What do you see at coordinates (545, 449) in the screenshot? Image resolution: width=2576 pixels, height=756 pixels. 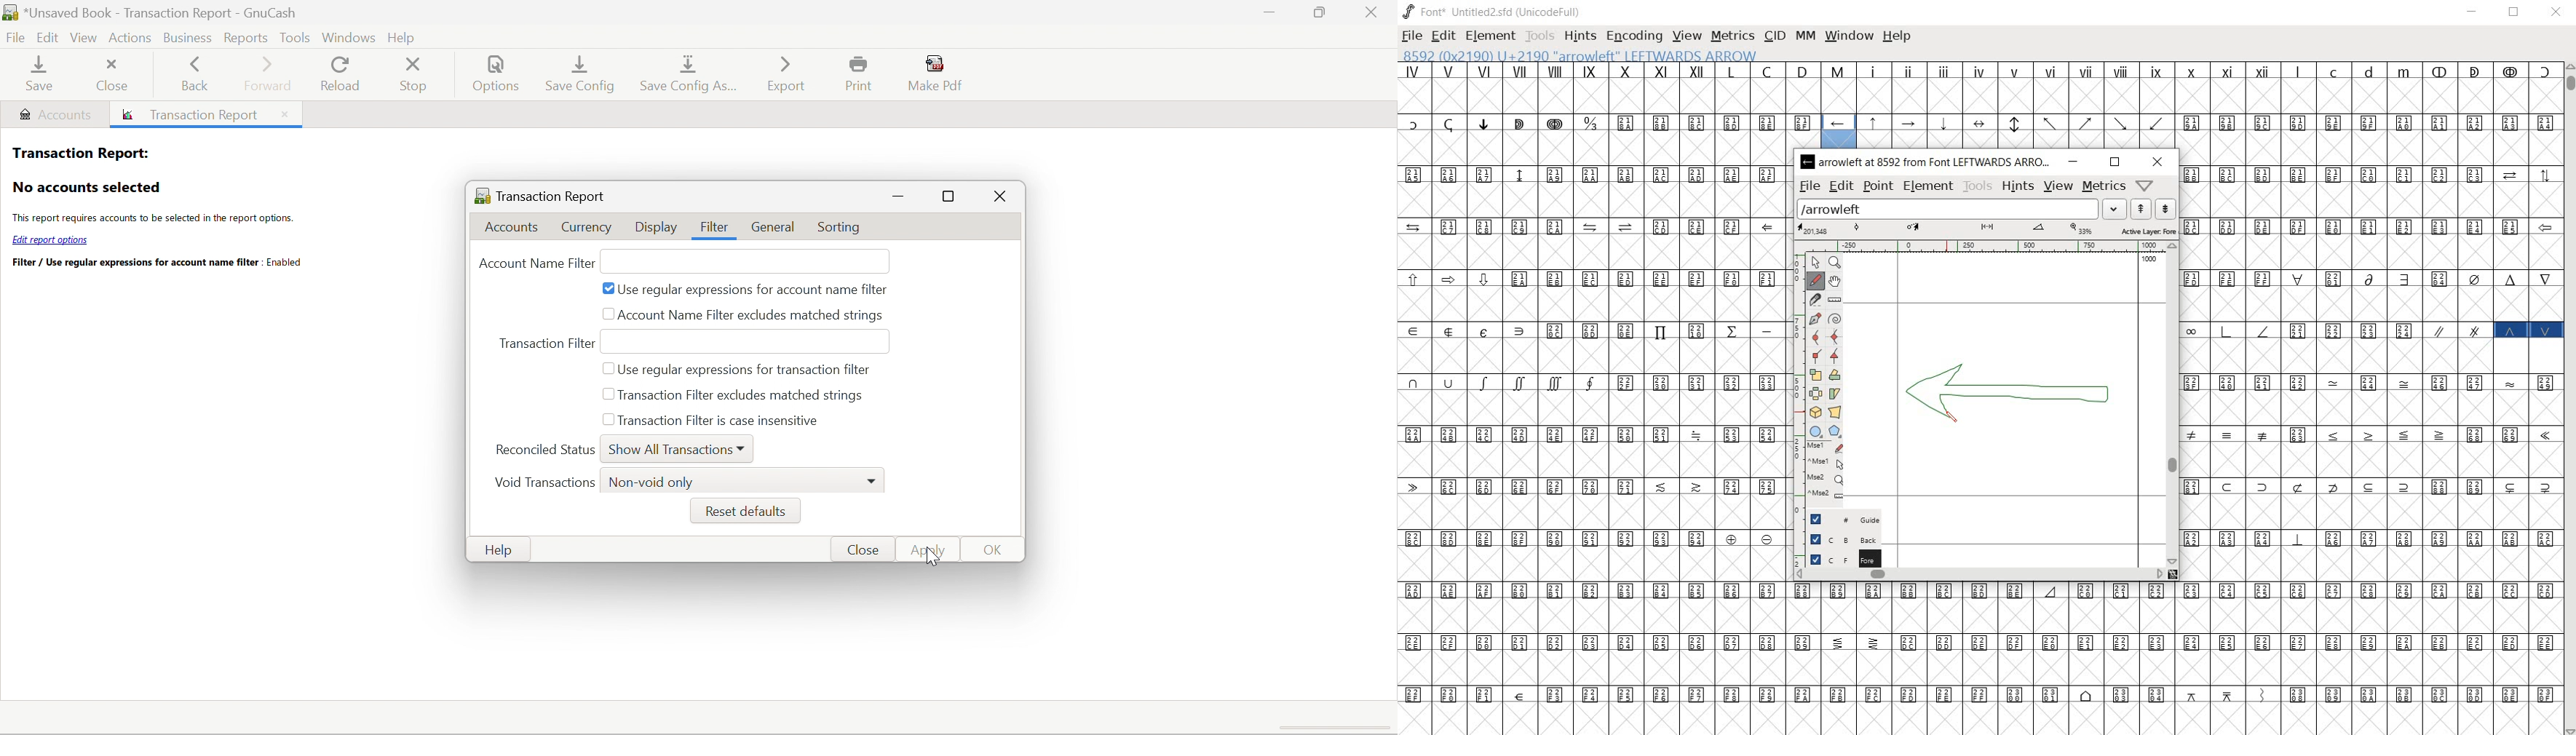 I see `Reconciled Status` at bounding box center [545, 449].